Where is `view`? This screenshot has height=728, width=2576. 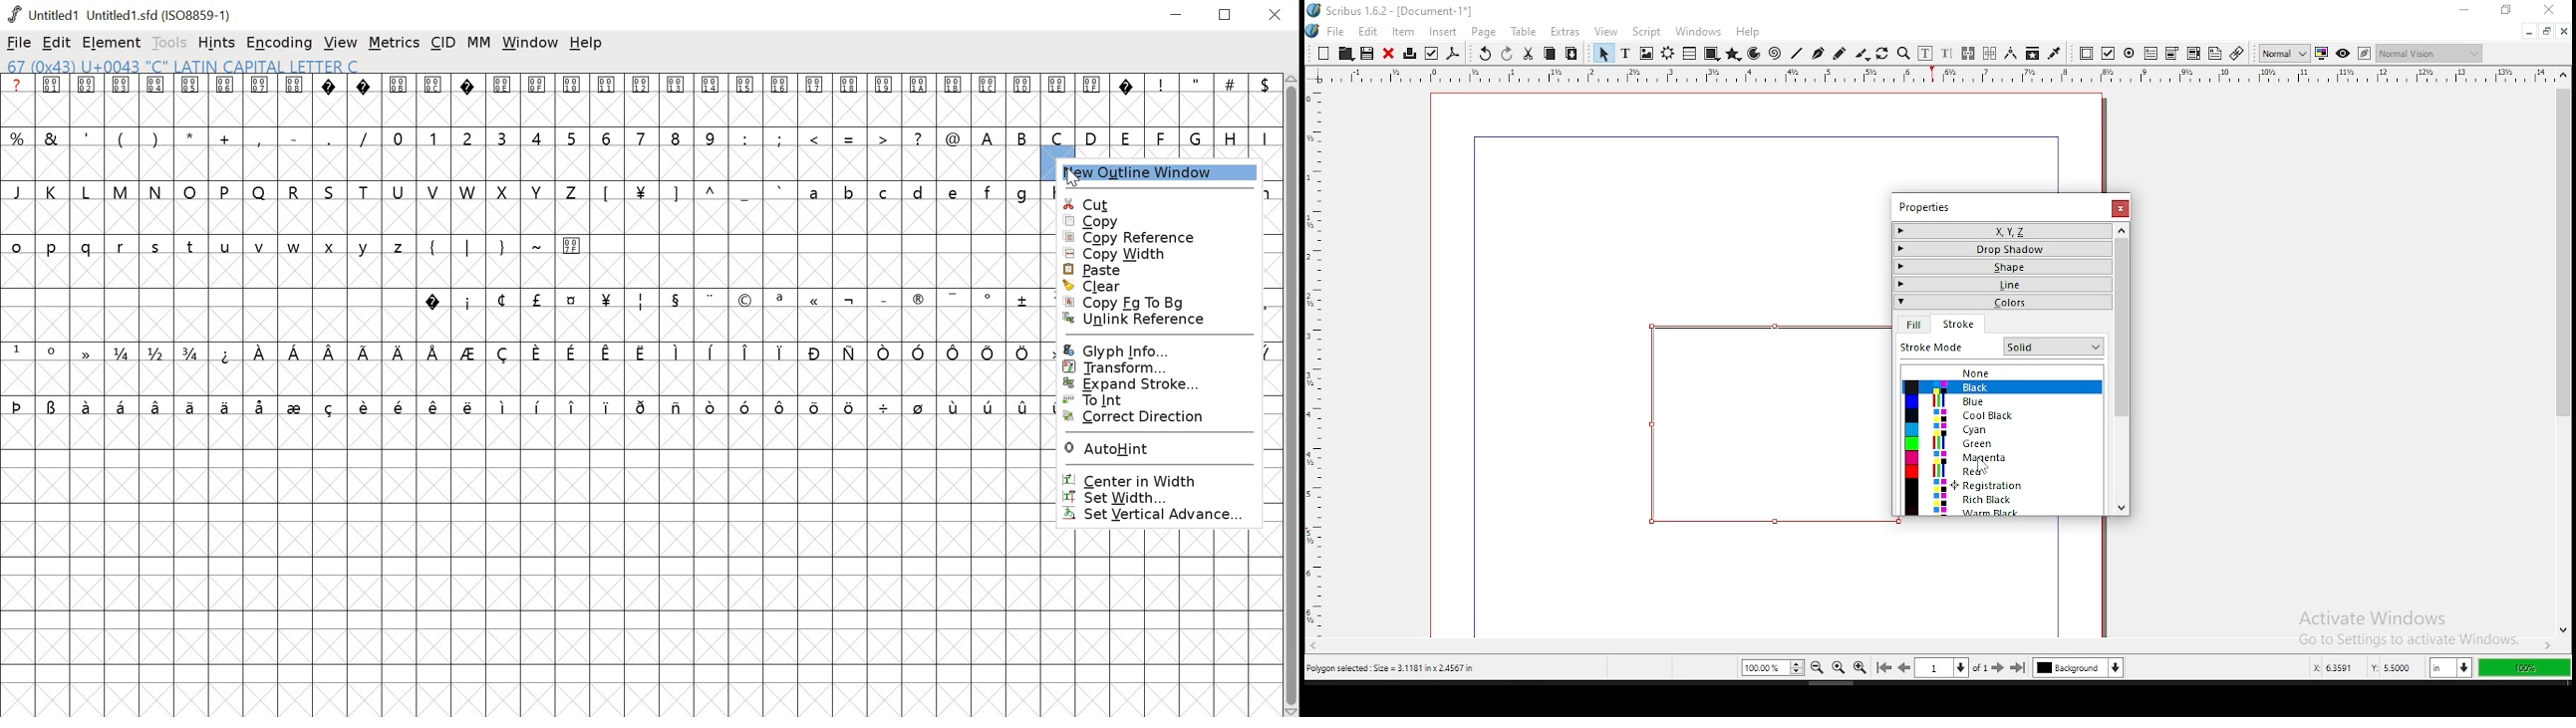 view is located at coordinates (1606, 33).